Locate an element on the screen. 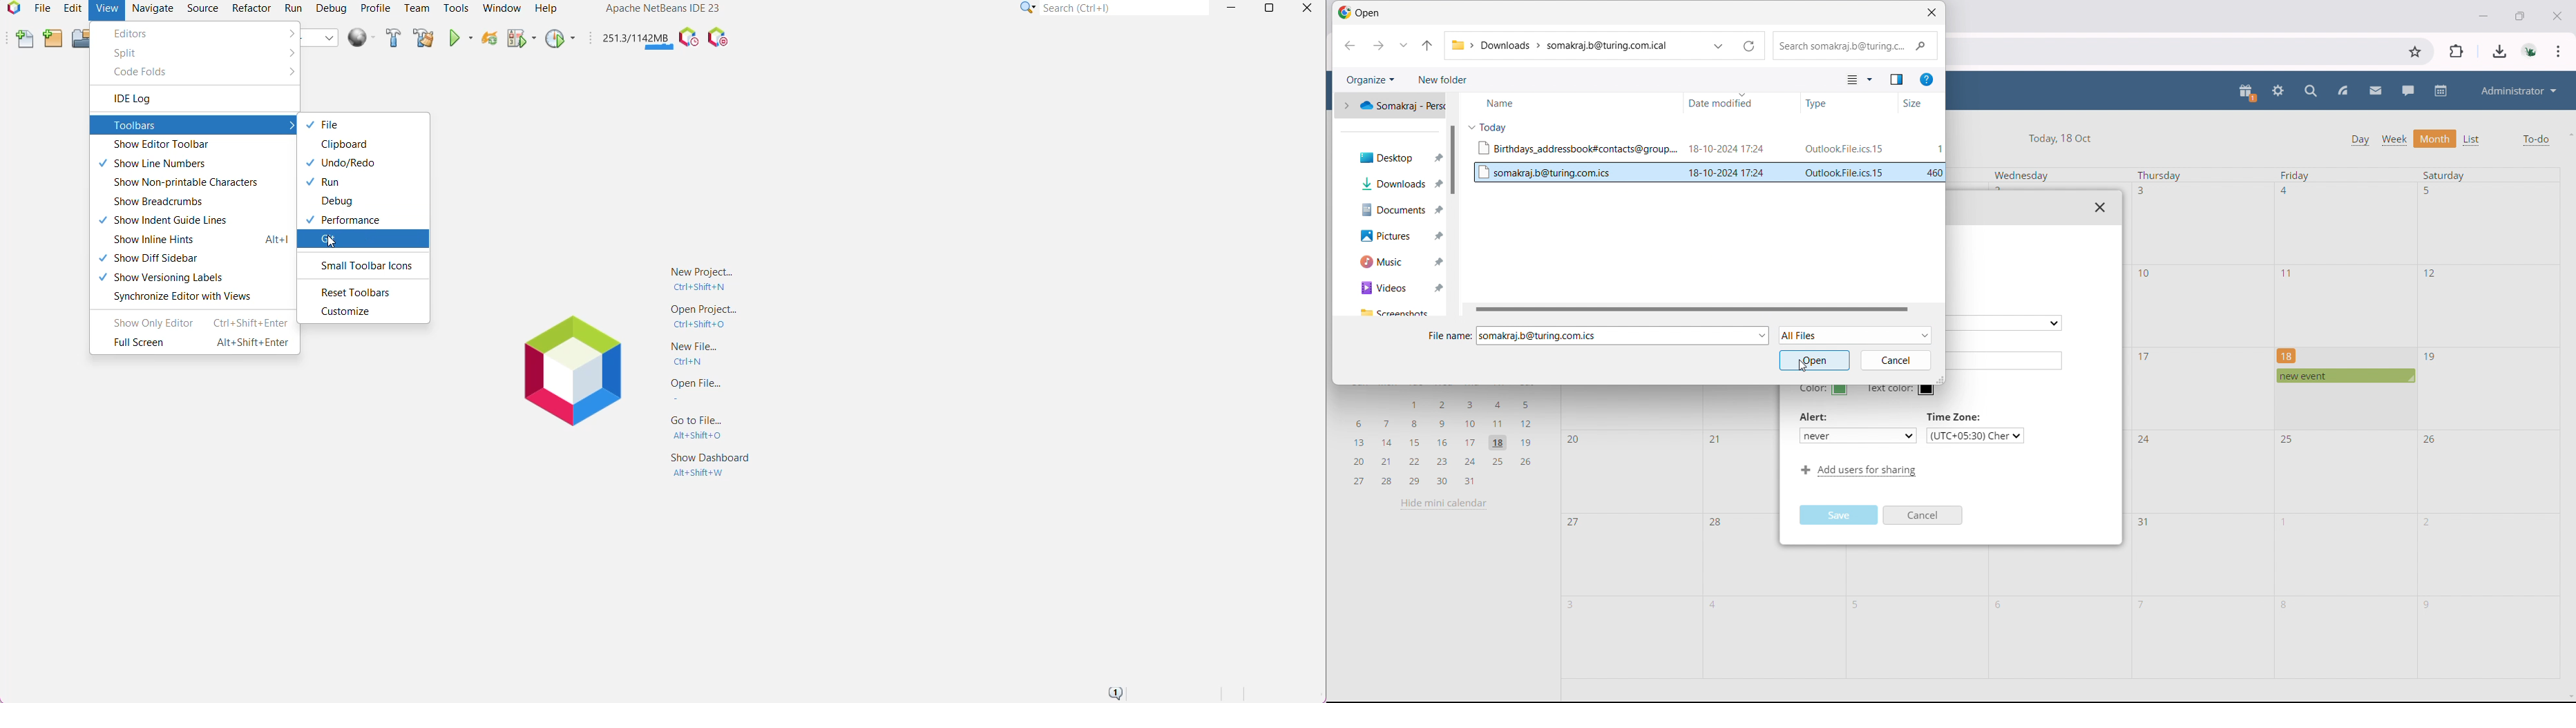 The height and width of the screenshot is (728, 2576). 12 is located at coordinates (2431, 272).